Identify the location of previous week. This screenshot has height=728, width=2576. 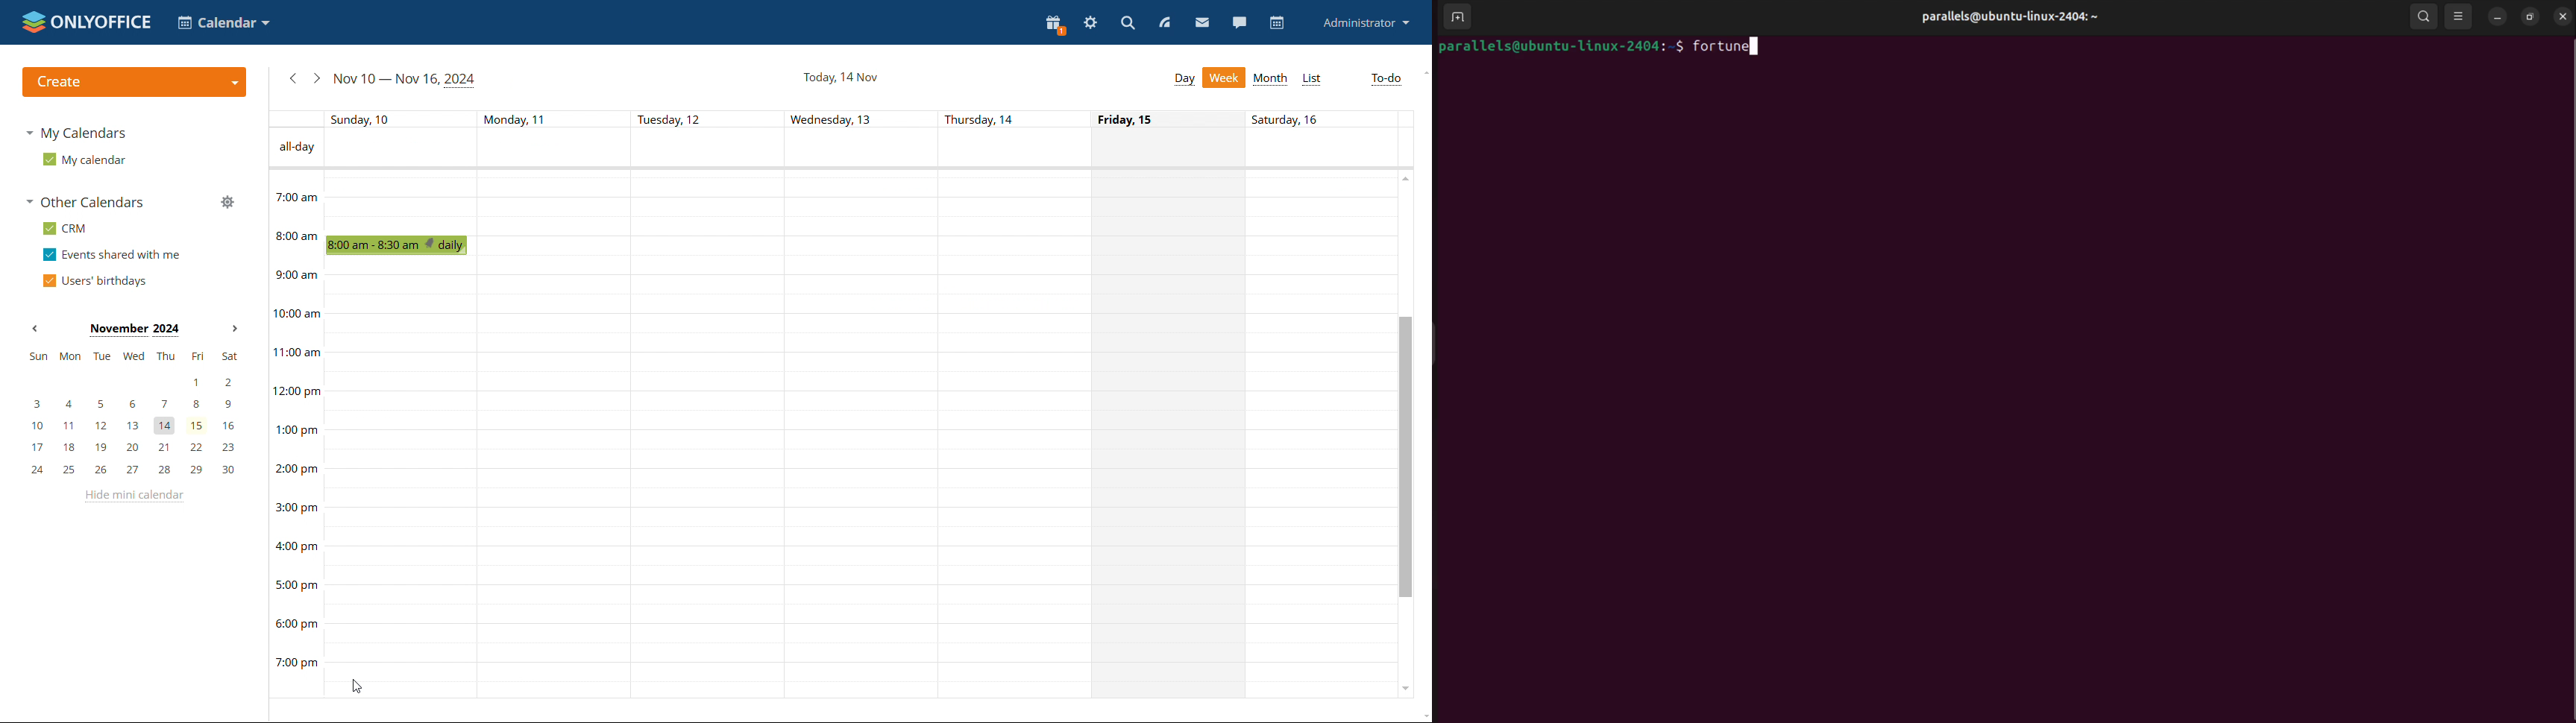
(292, 78).